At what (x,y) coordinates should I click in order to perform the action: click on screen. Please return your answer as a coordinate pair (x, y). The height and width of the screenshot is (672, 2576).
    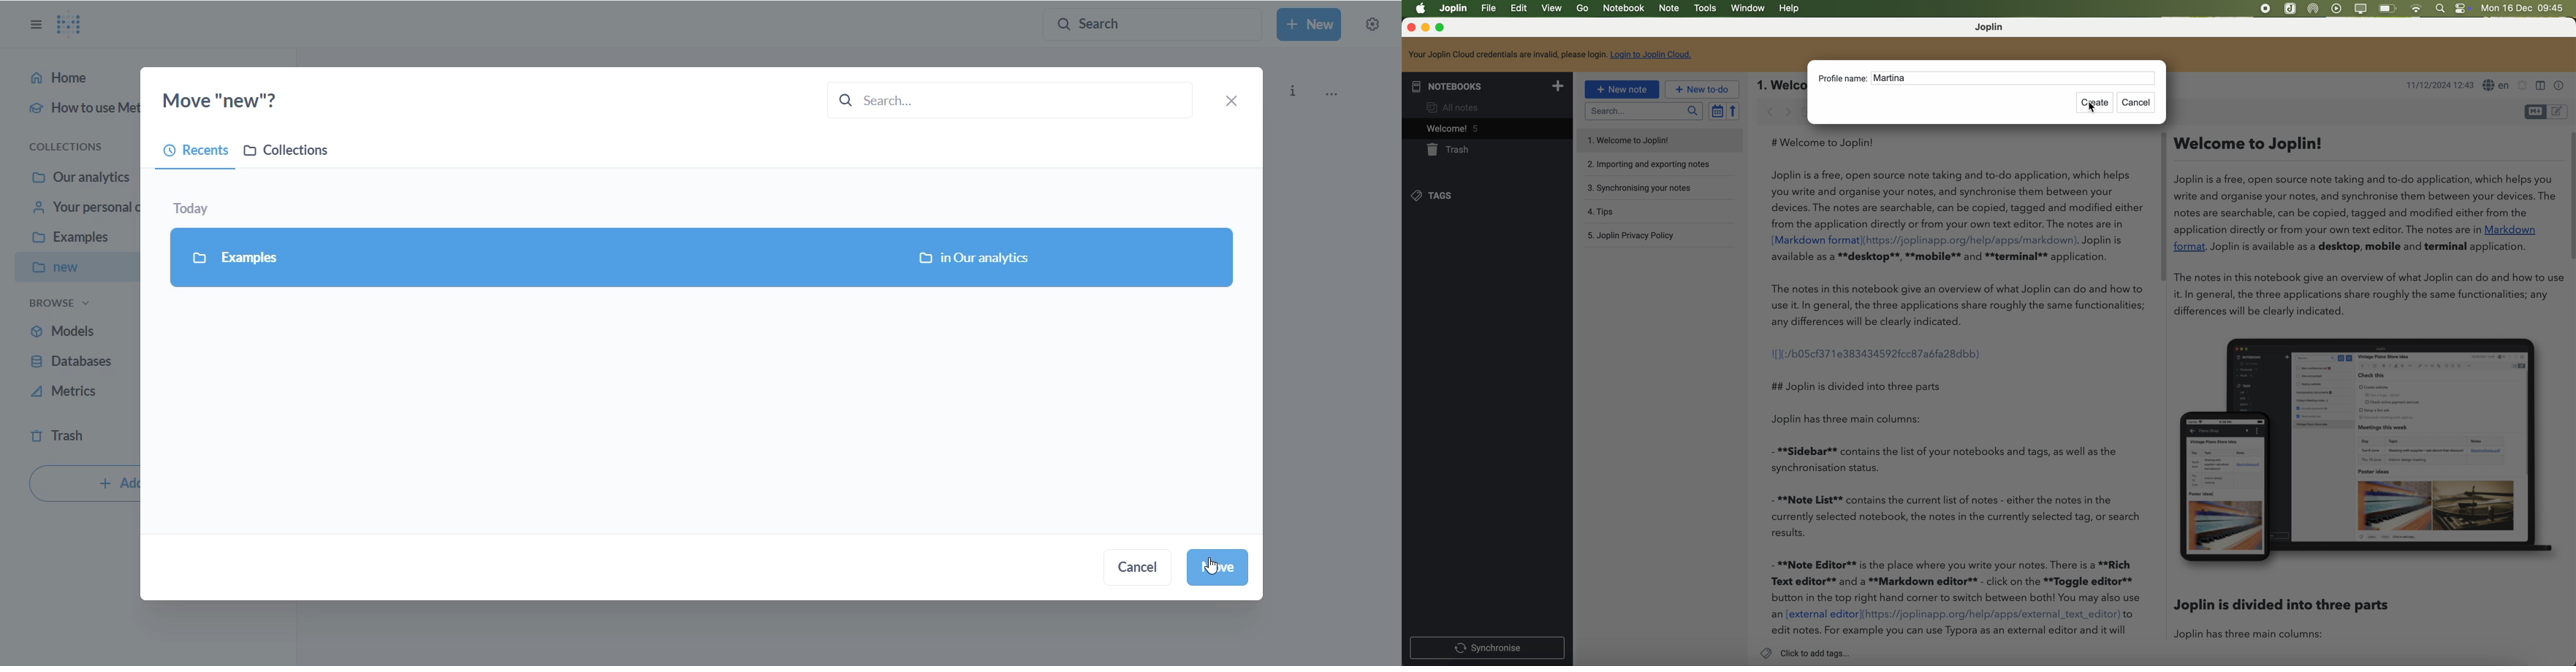
    Looking at the image, I should click on (2361, 9).